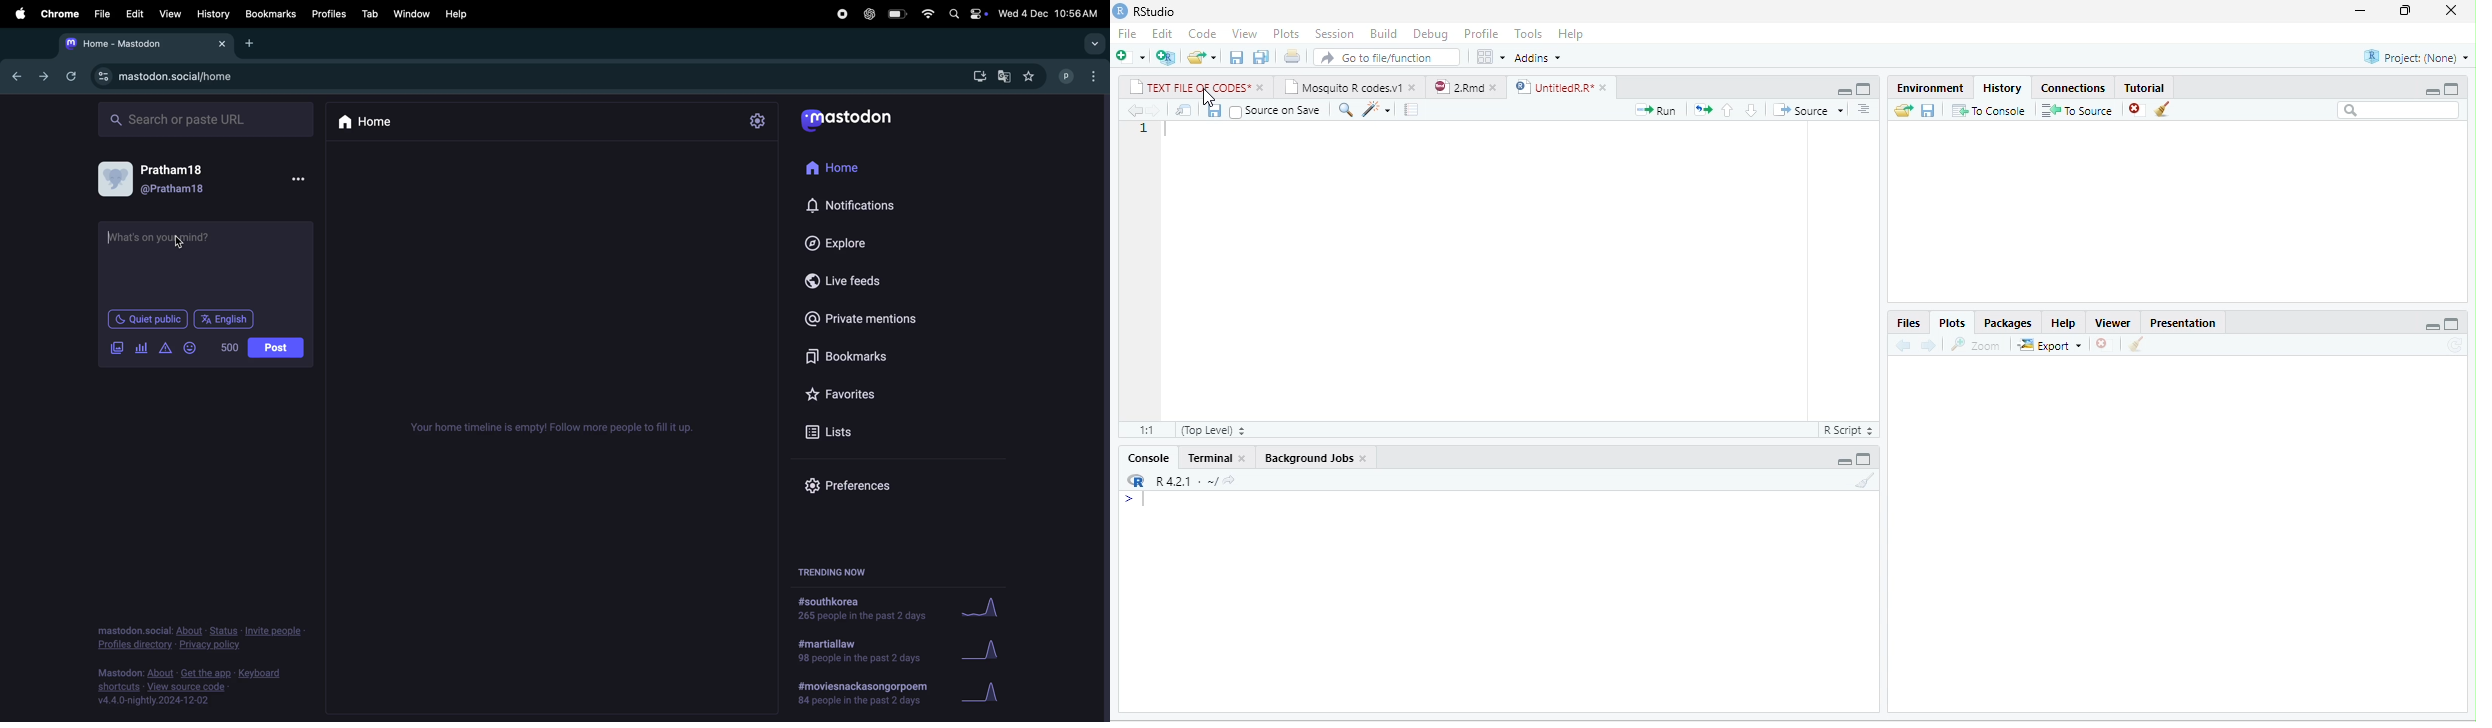 This screenshot has width=2492, height=728. Describe the element at coordinates (208, 637) in the screenshot. I see `Privacy and policy` at that location.